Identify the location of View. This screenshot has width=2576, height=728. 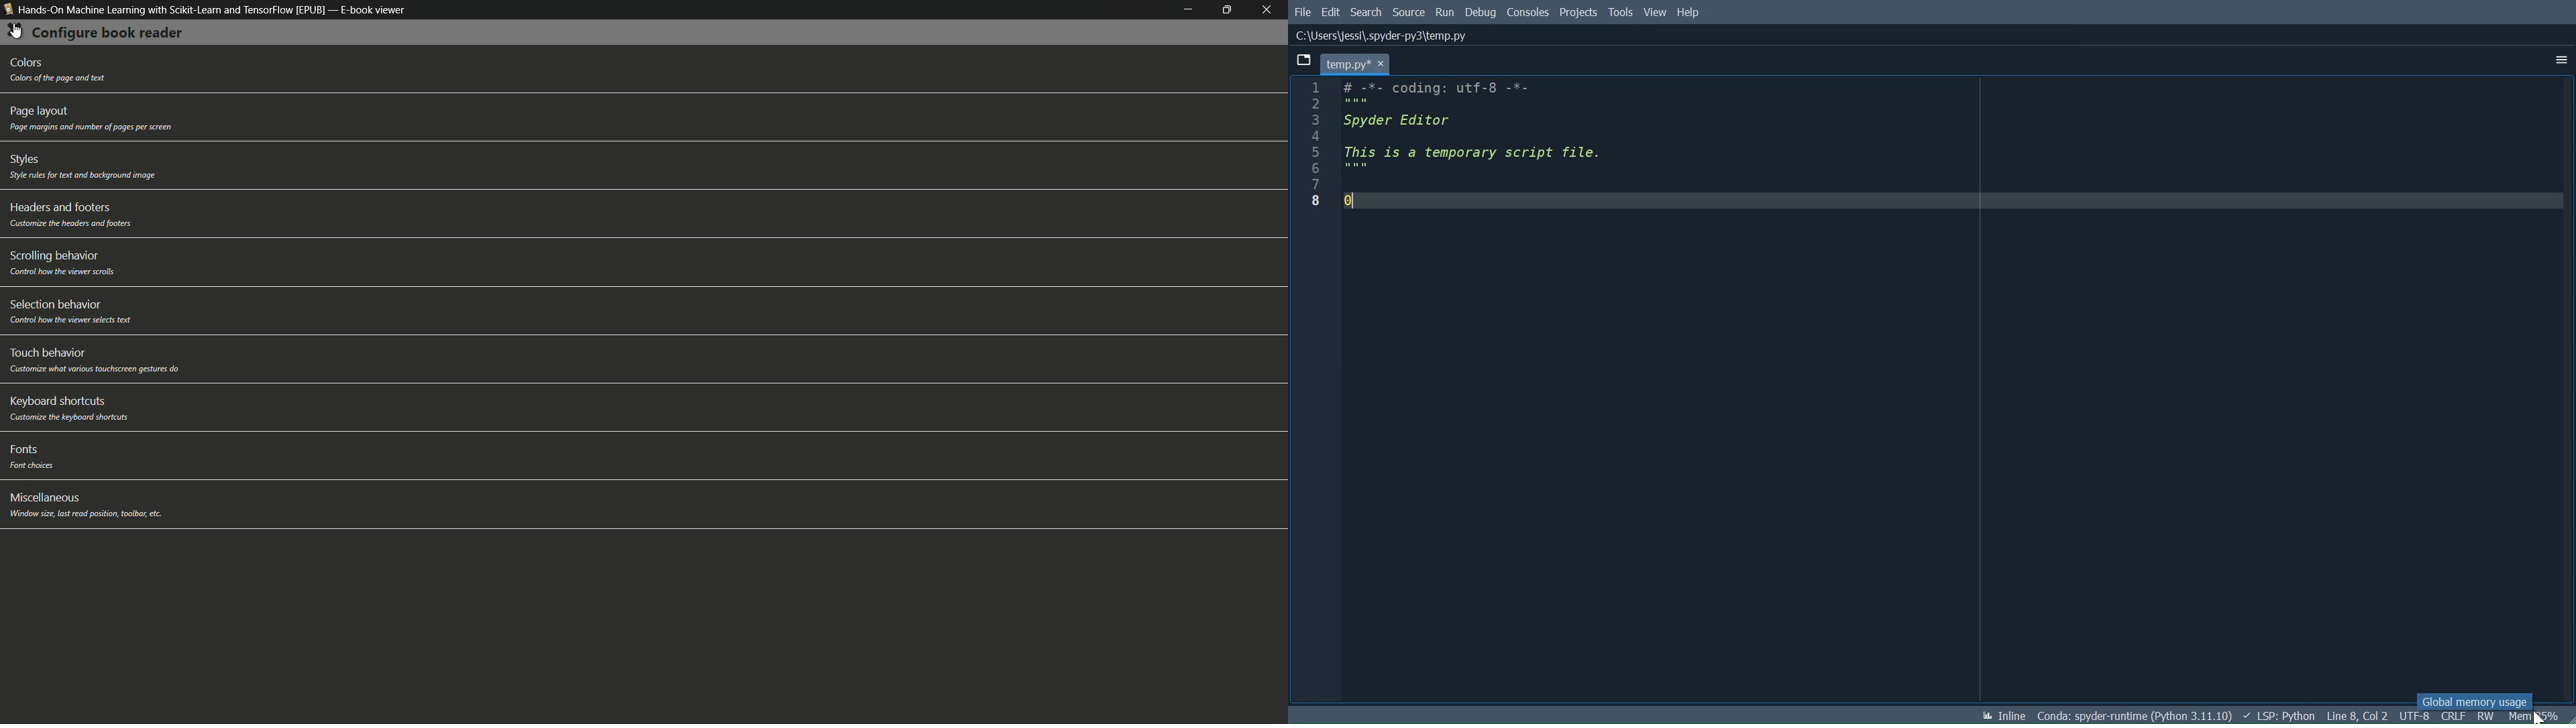
(1655, 11).